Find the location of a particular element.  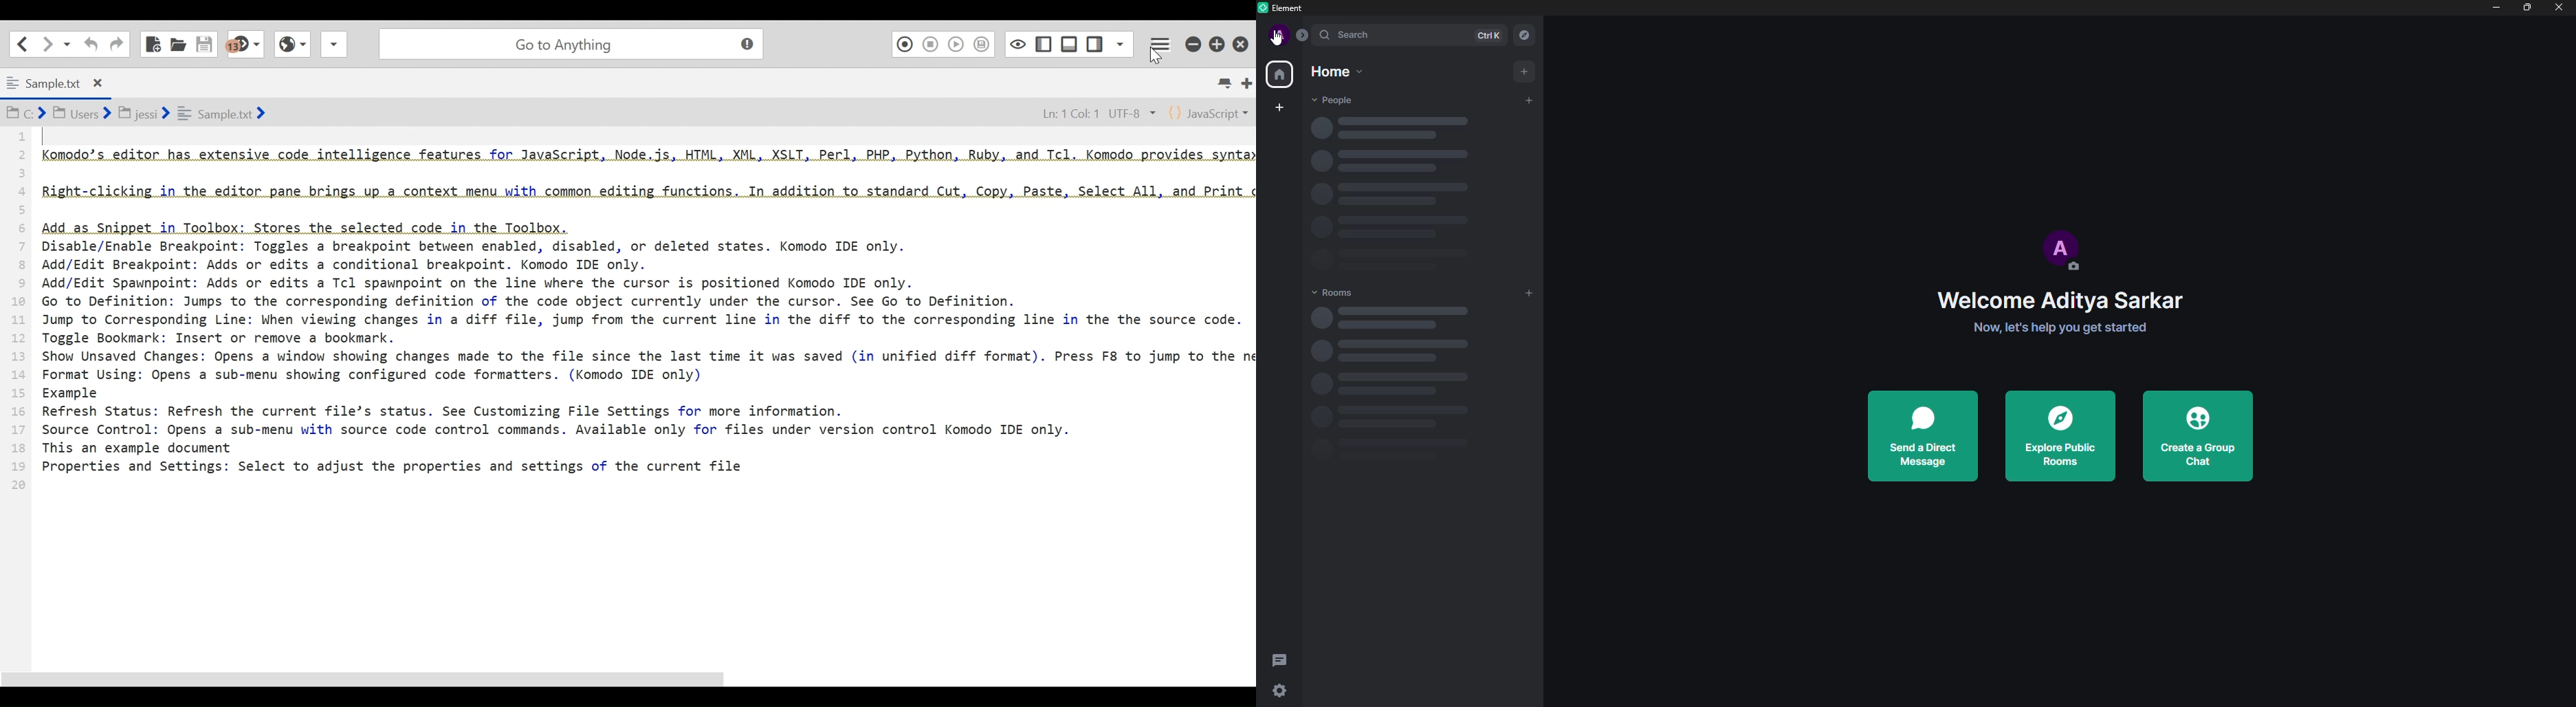

maximize is located at coordinates (2529, 9).